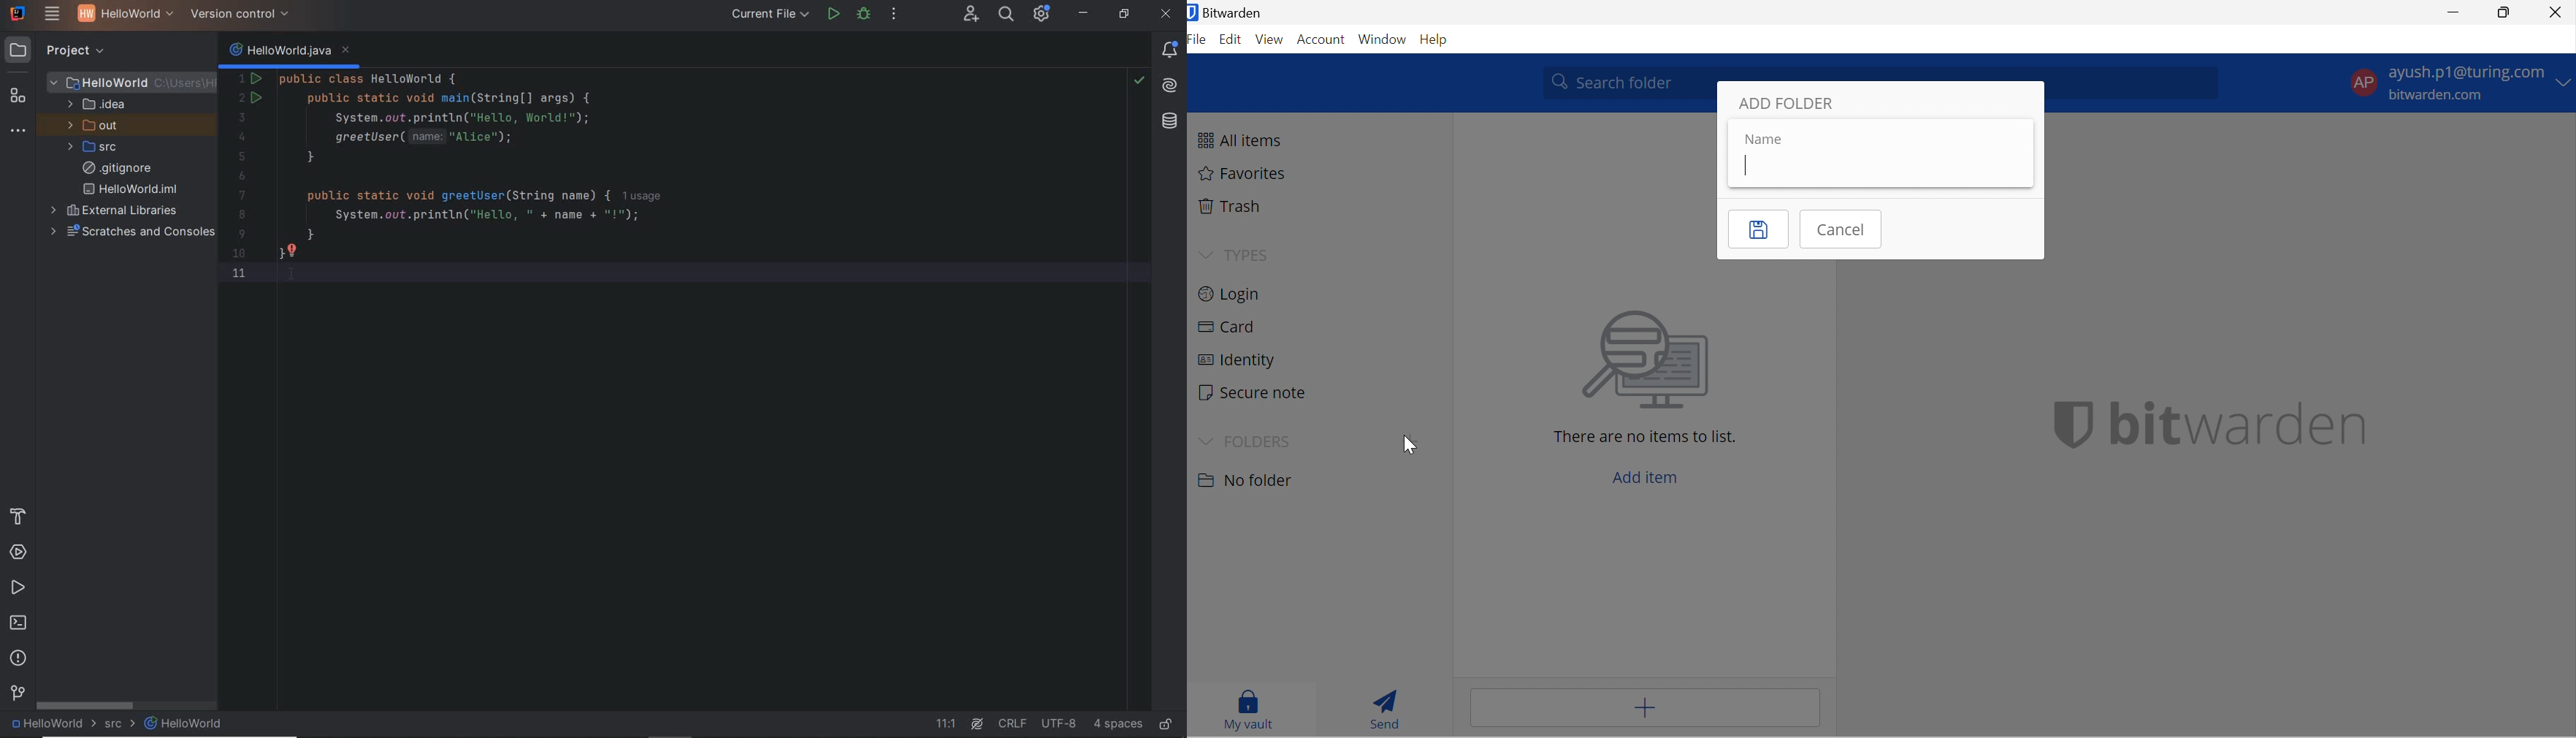 This screenshot has height=756, width=2576. I want to click on 4 spaces(indent), so click(1119, 724).